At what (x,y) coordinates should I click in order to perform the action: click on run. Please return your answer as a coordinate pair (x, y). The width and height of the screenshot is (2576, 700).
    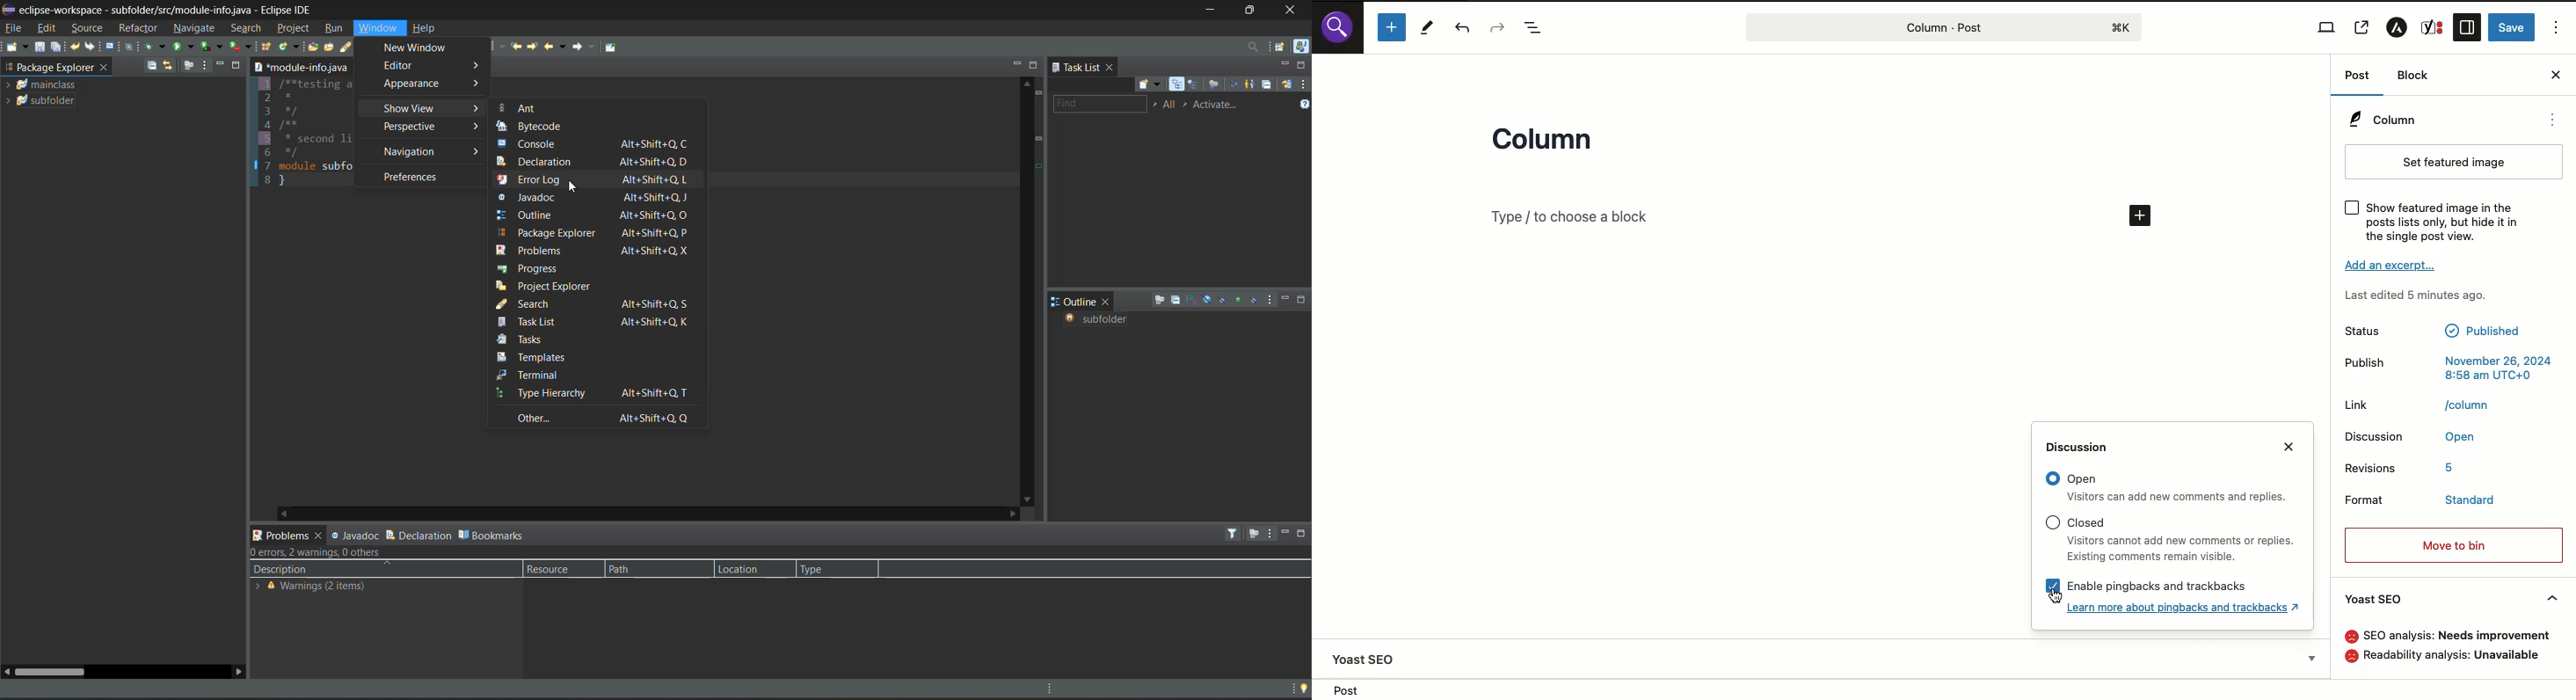
    Looking at the image, I should click on (184, 46).